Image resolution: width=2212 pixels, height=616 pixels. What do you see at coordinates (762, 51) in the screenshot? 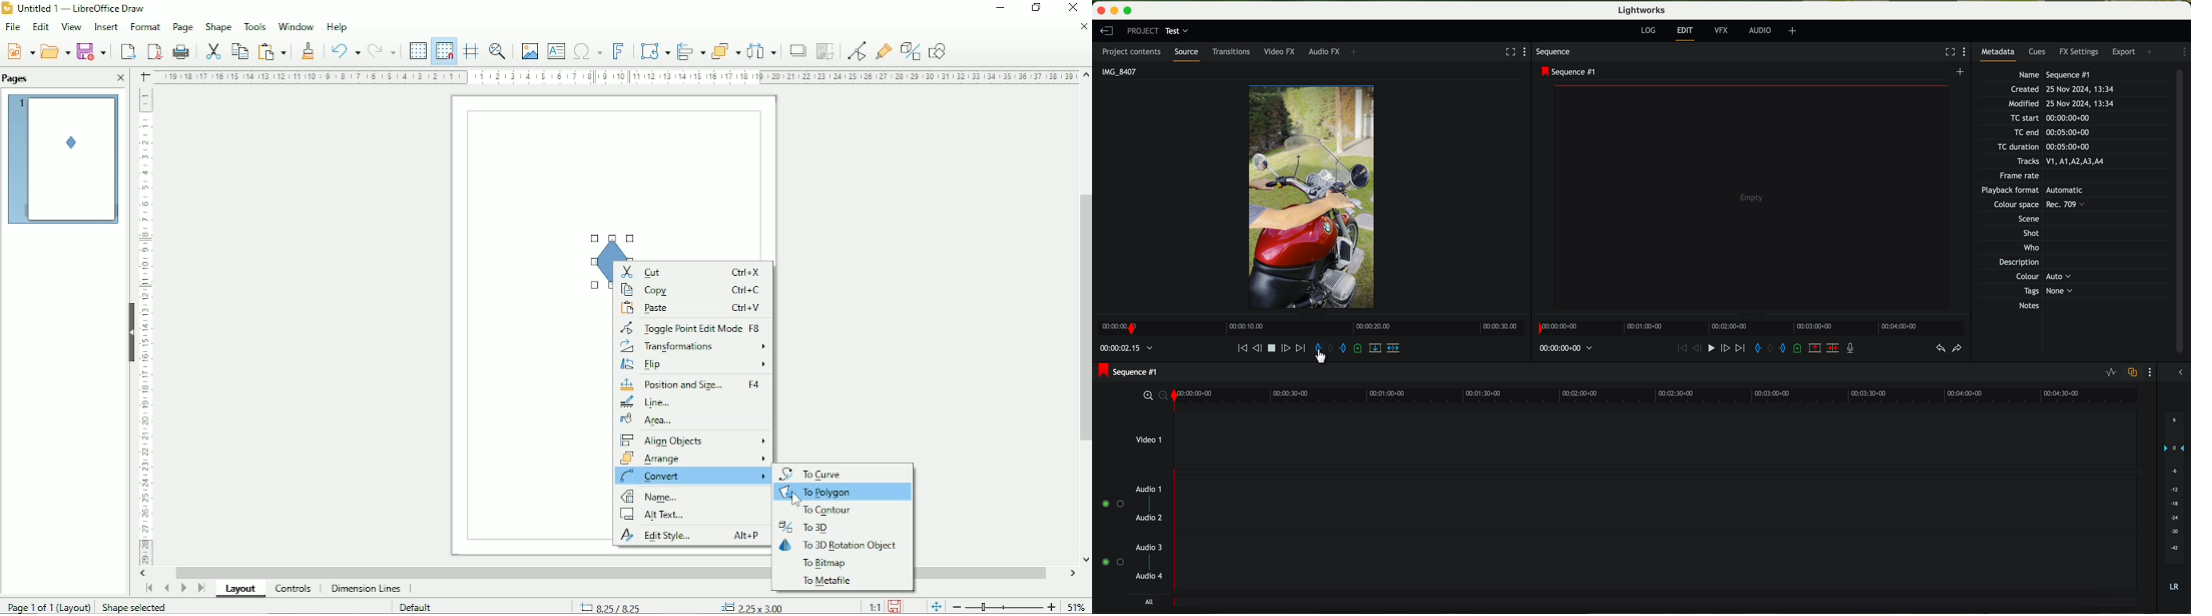
I see `Distribute` at bounding box center [762, 51].